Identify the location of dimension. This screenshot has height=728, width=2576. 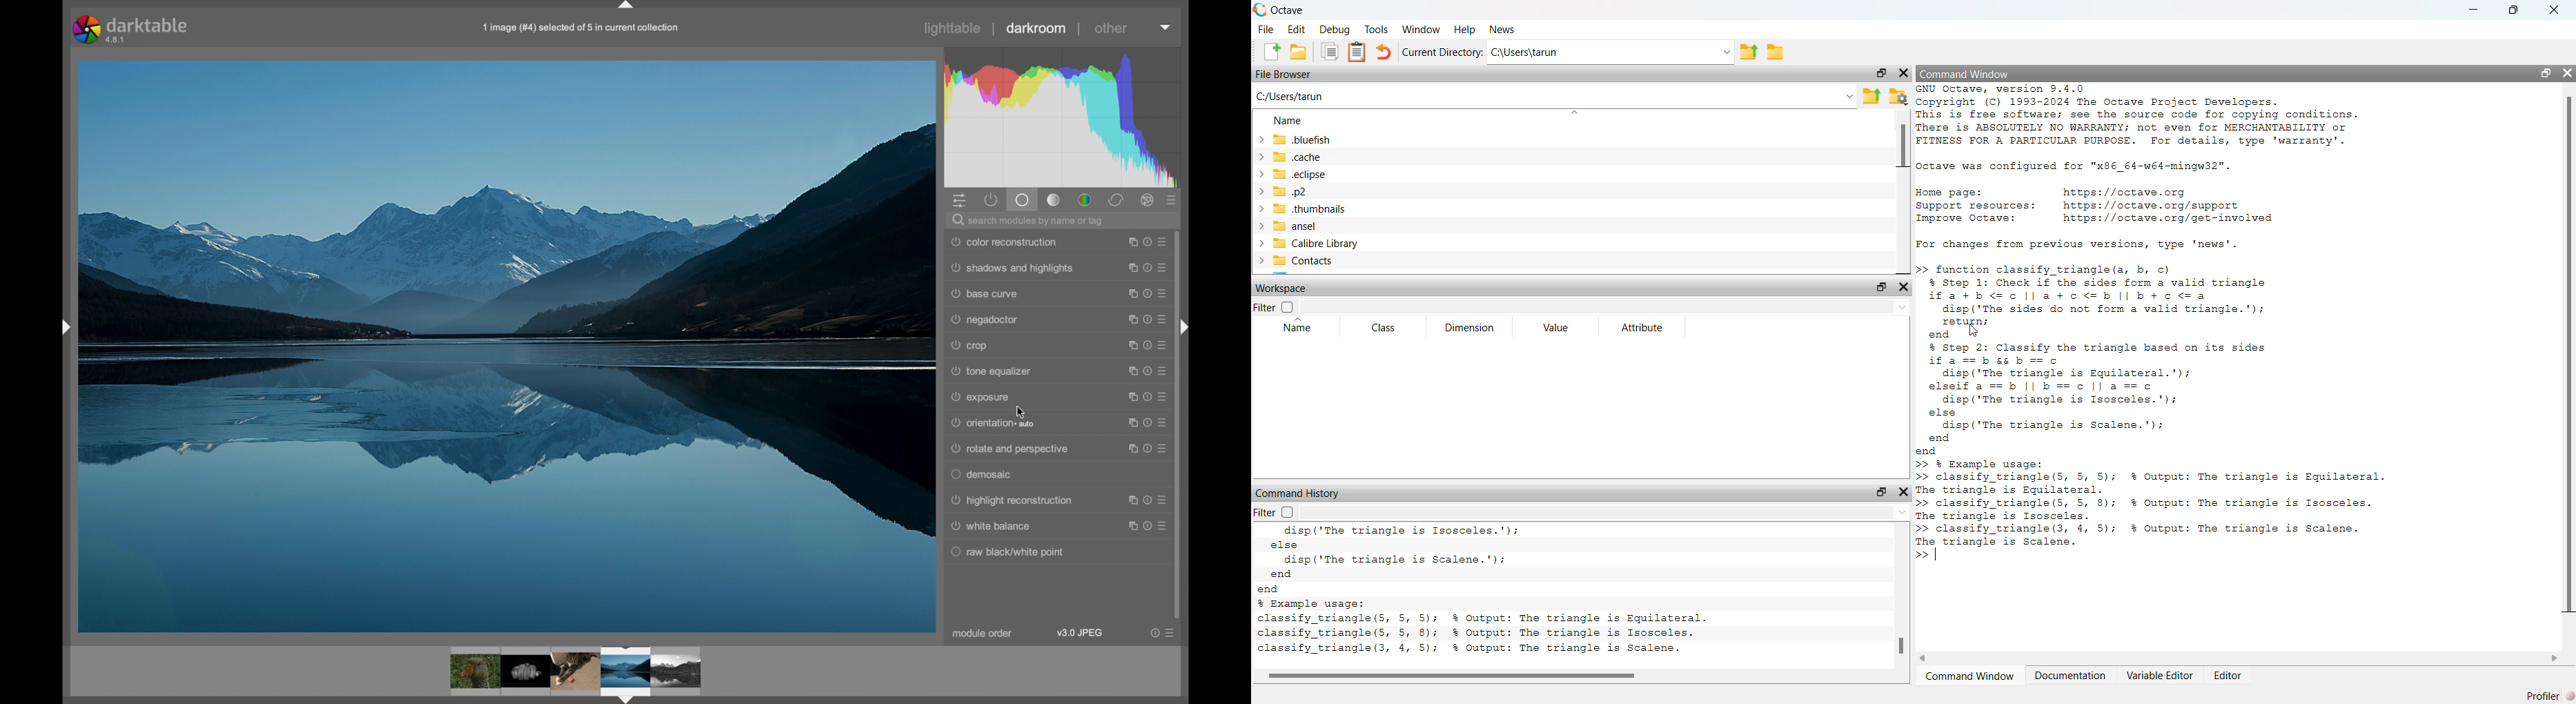
(1468, 329).